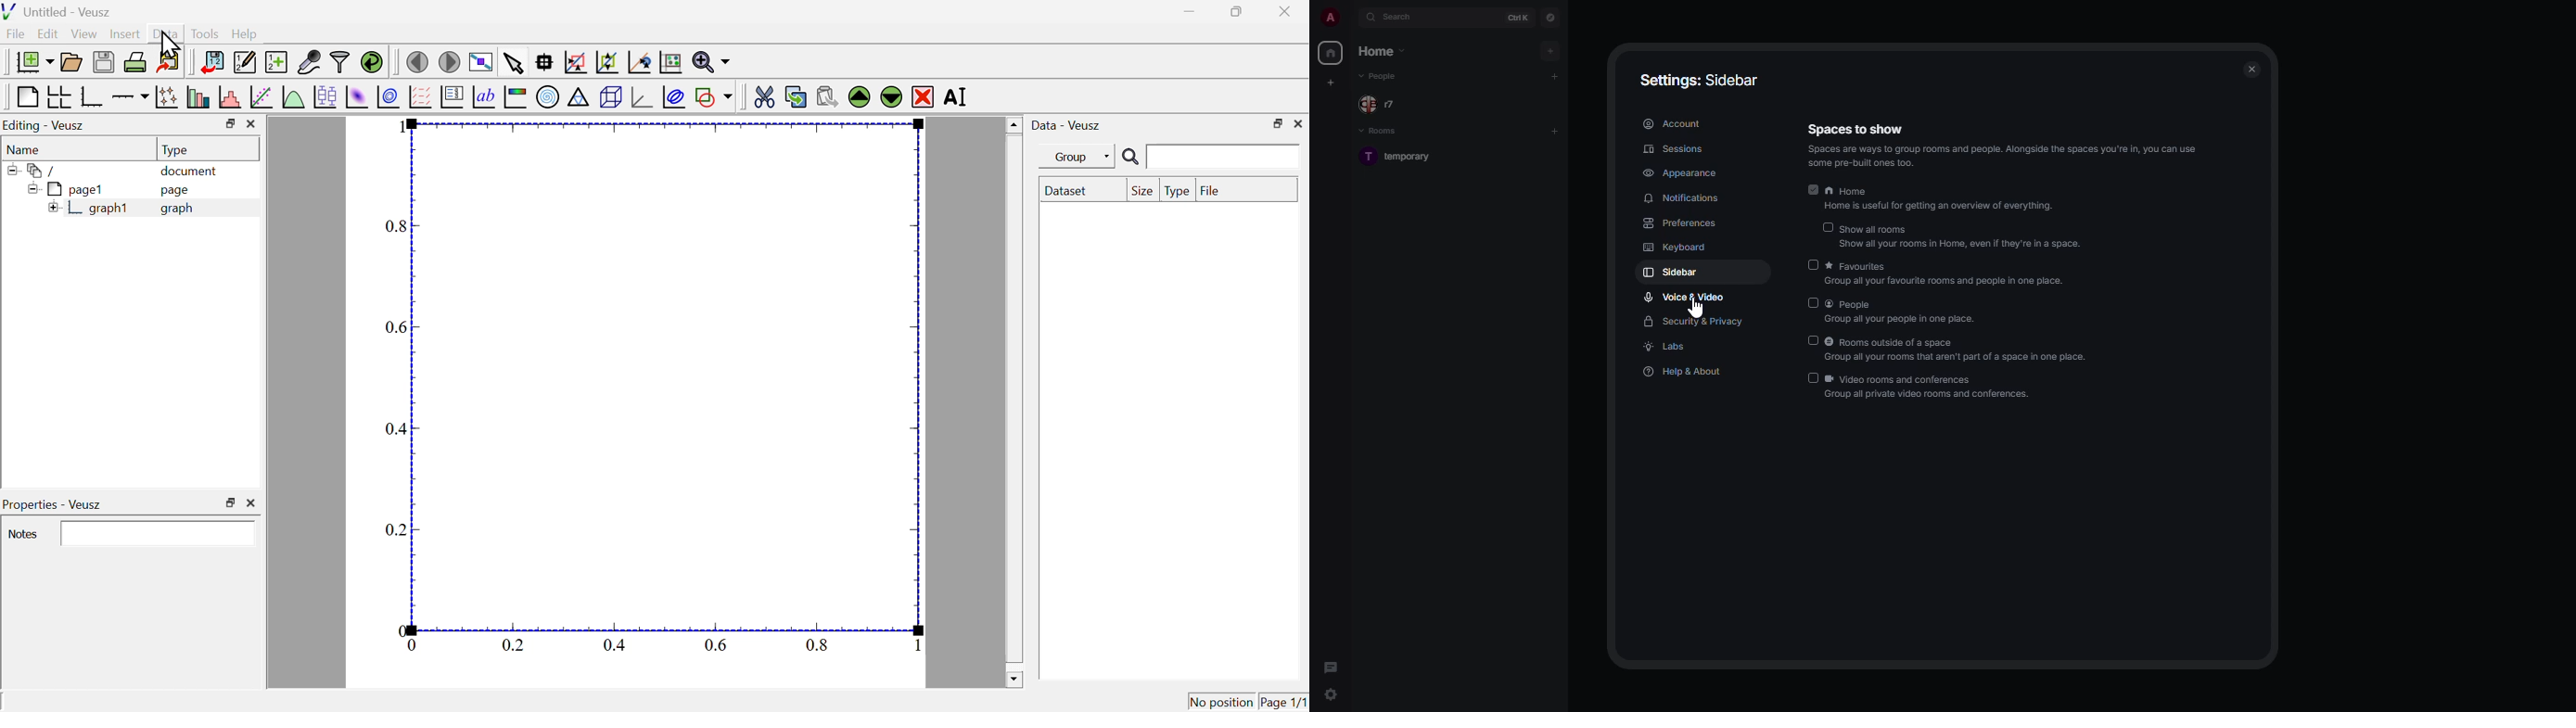  Describe the element at coordinates (1811, 379) in the screenshot. I see `disabled` at that location.